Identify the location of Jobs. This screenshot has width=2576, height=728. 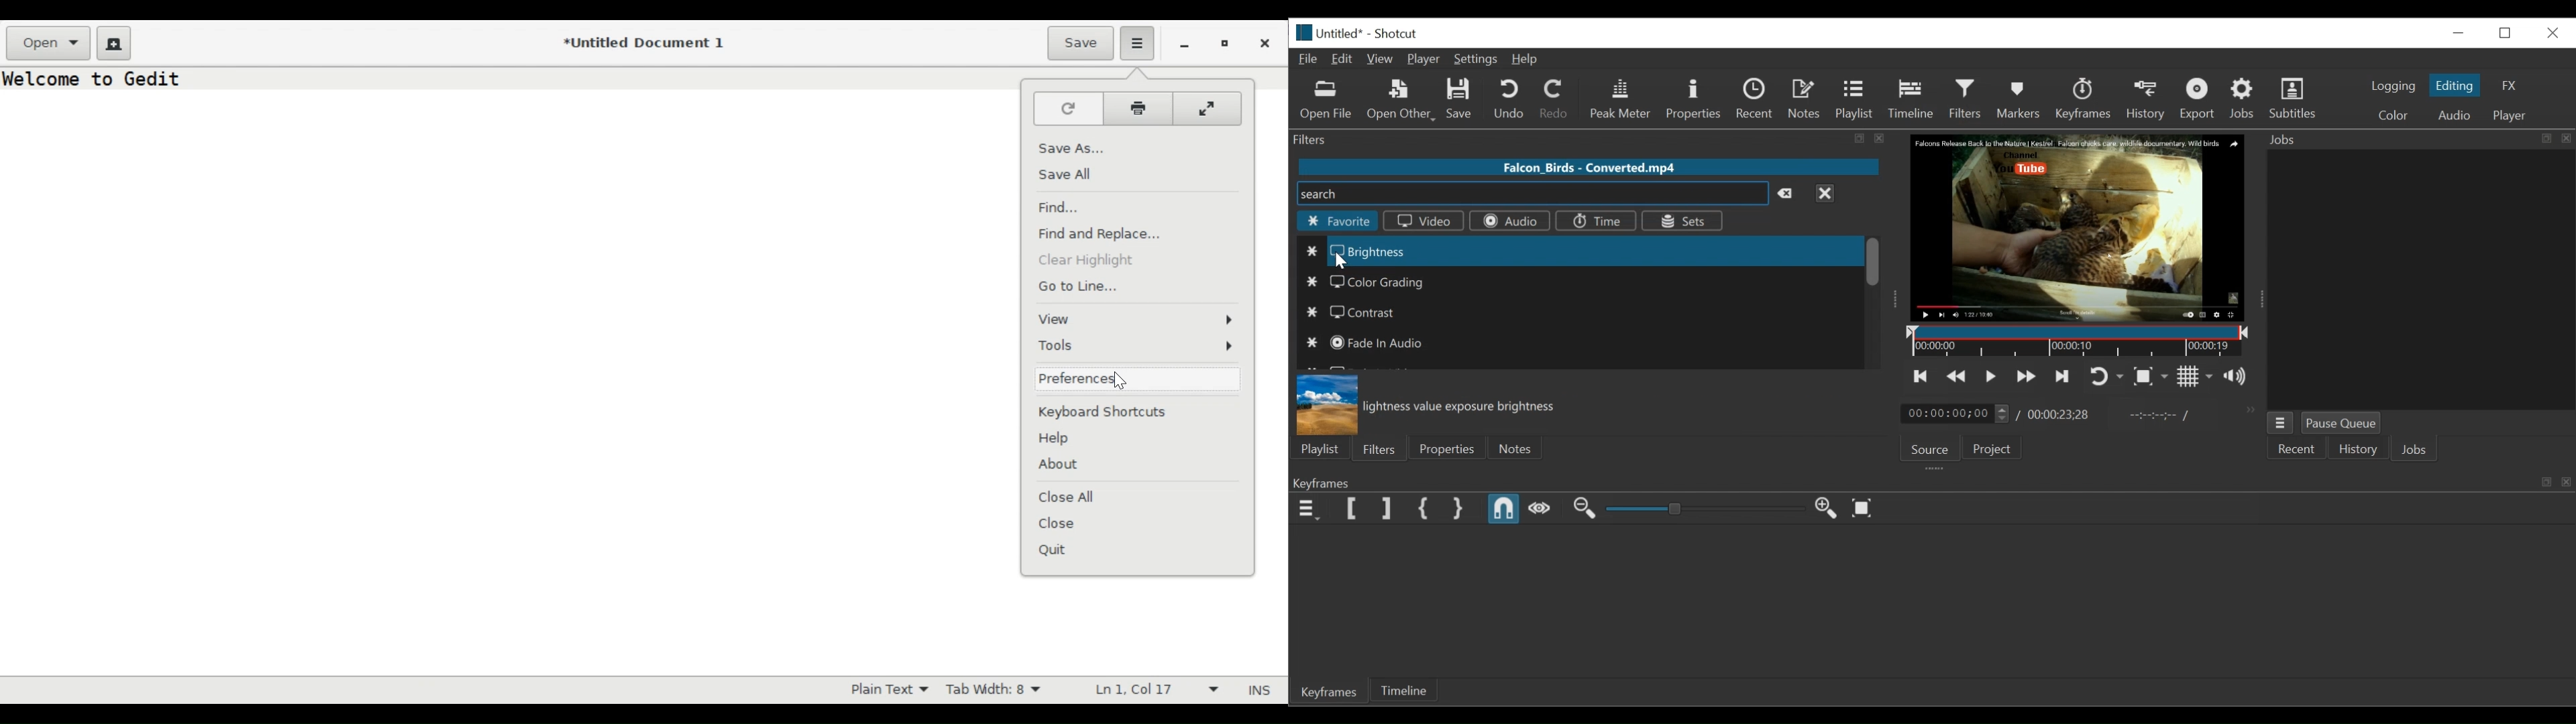
(2243, 100).